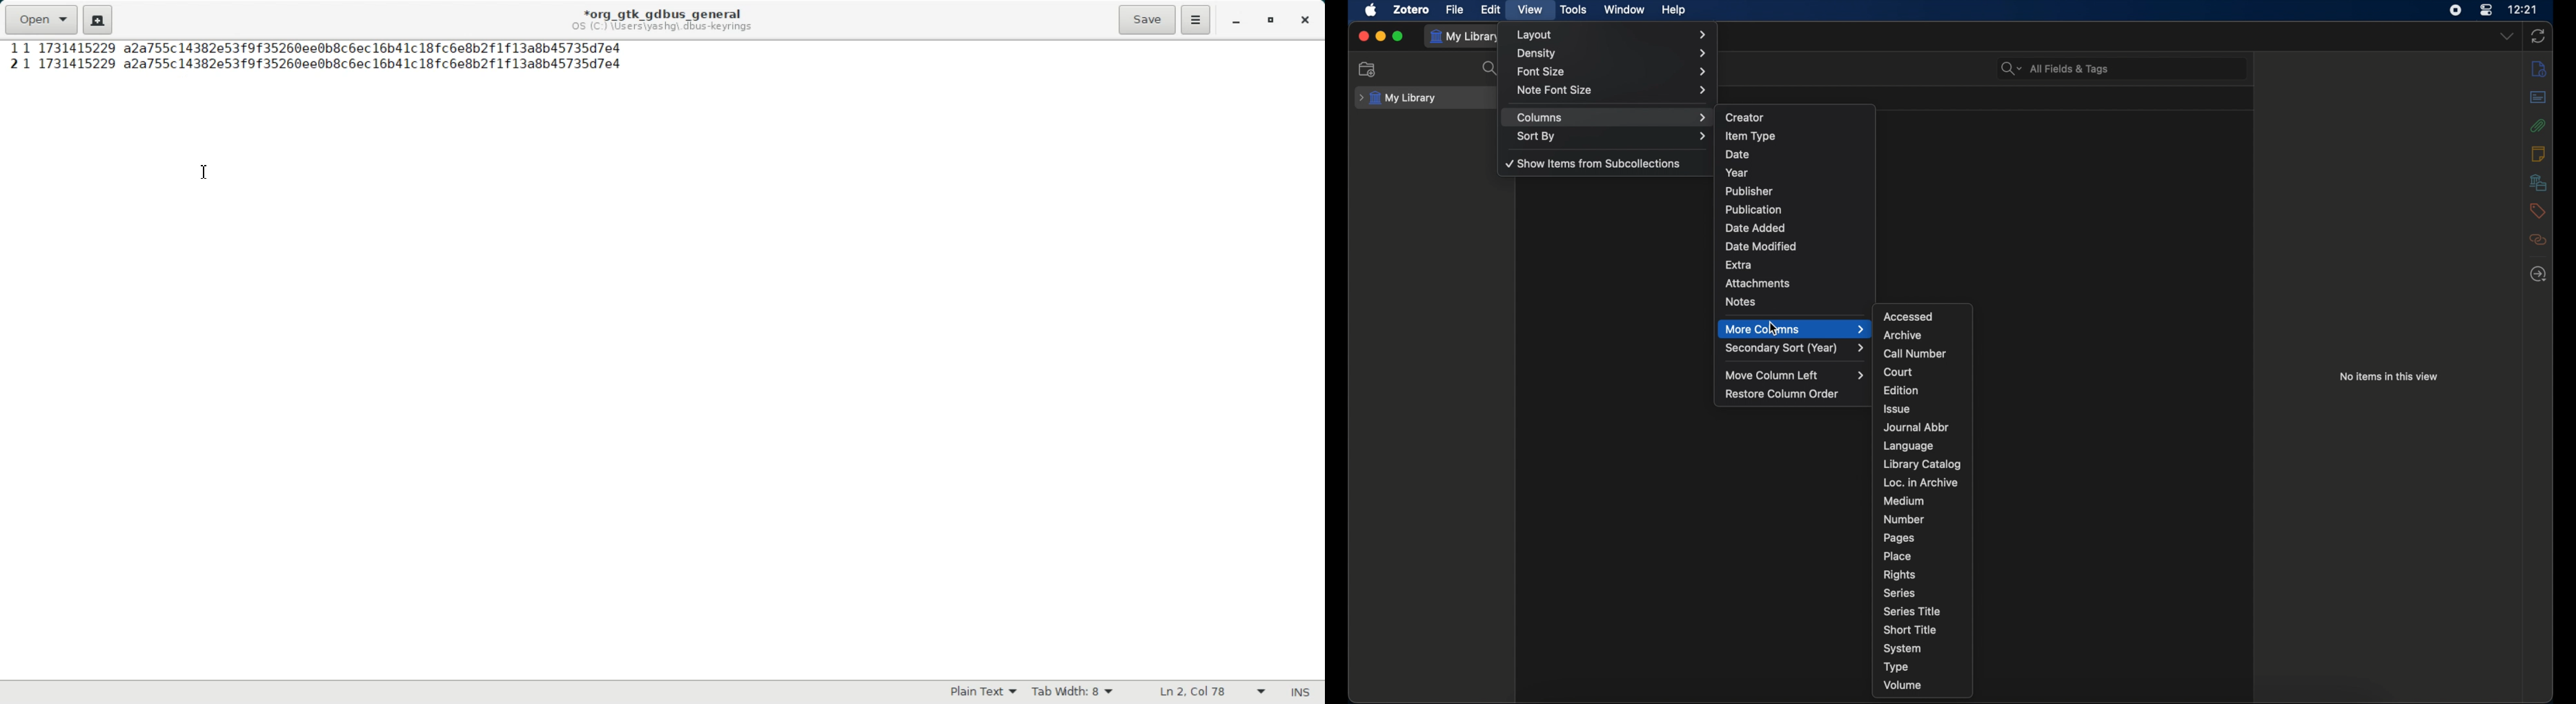 This screenshot has height=728, width=2576. Describe the element at coordinates (1490, 69) in the screenshot. I see `search` at that location.